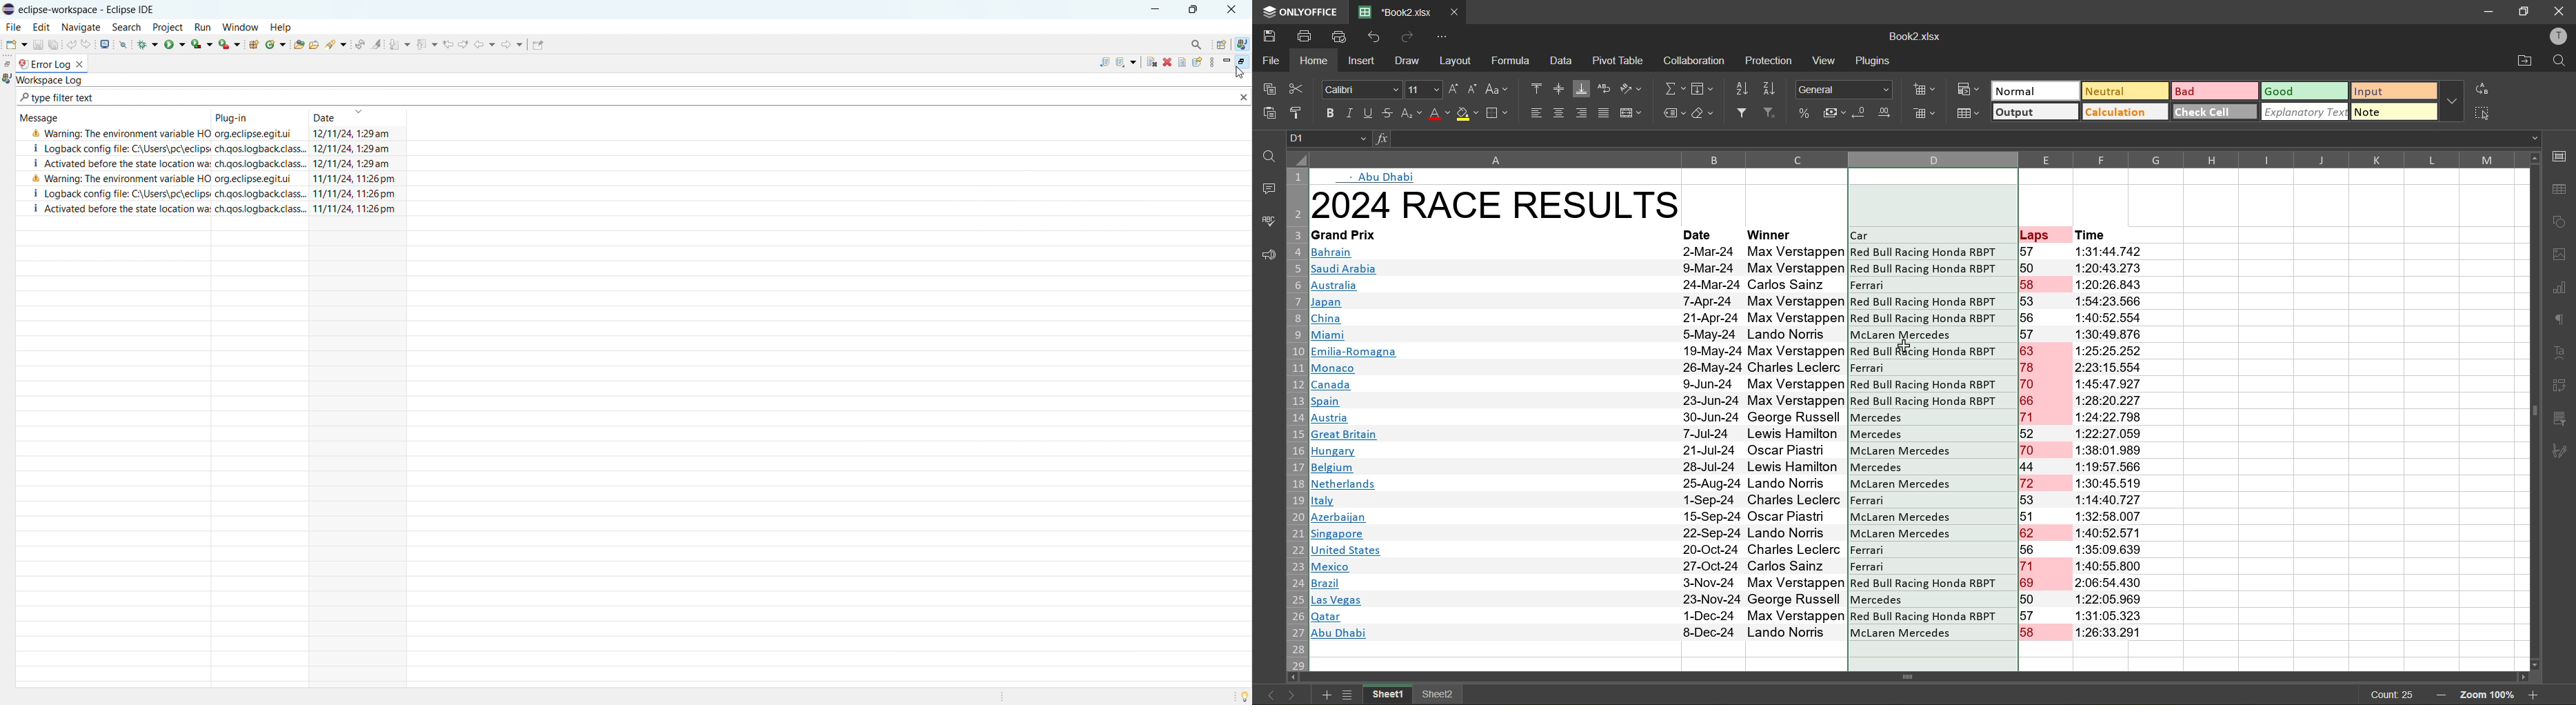 The image size is (2576, 728). What do you see at coordinates (2482, 112) in the screenshot?
I see `select all` at bounding box center [2482, 112].